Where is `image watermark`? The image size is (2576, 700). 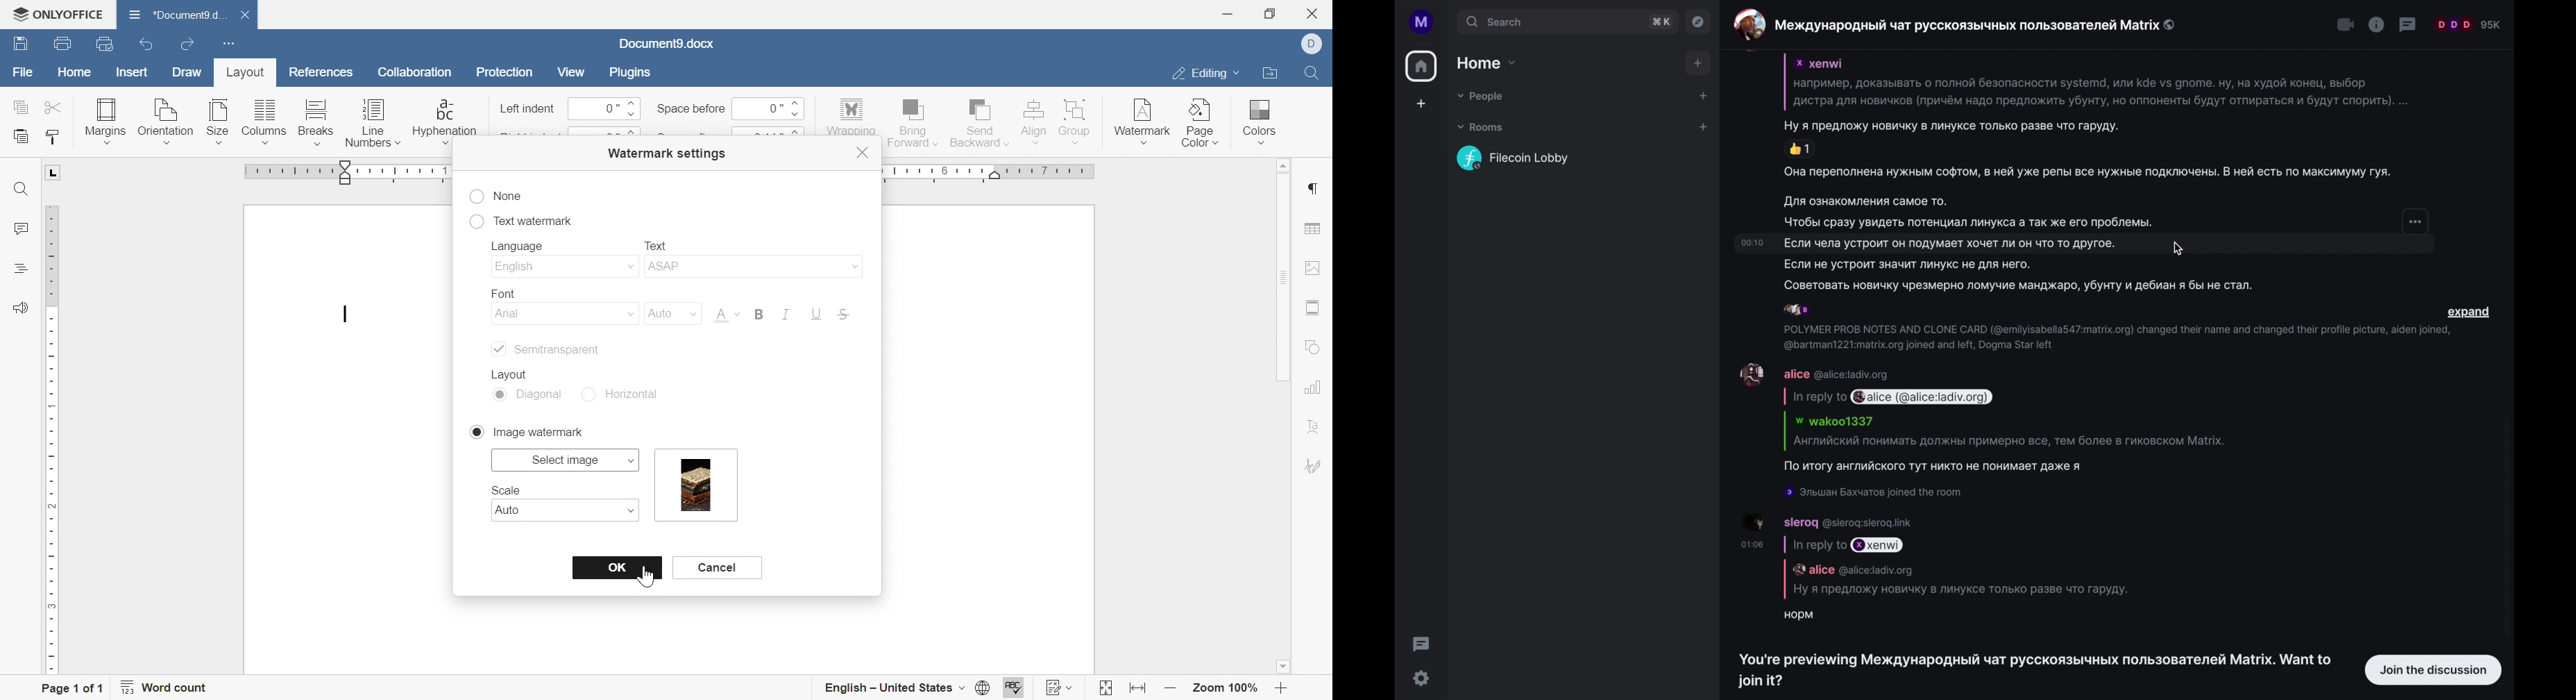 image watermark is located at coordinates (525, 431).